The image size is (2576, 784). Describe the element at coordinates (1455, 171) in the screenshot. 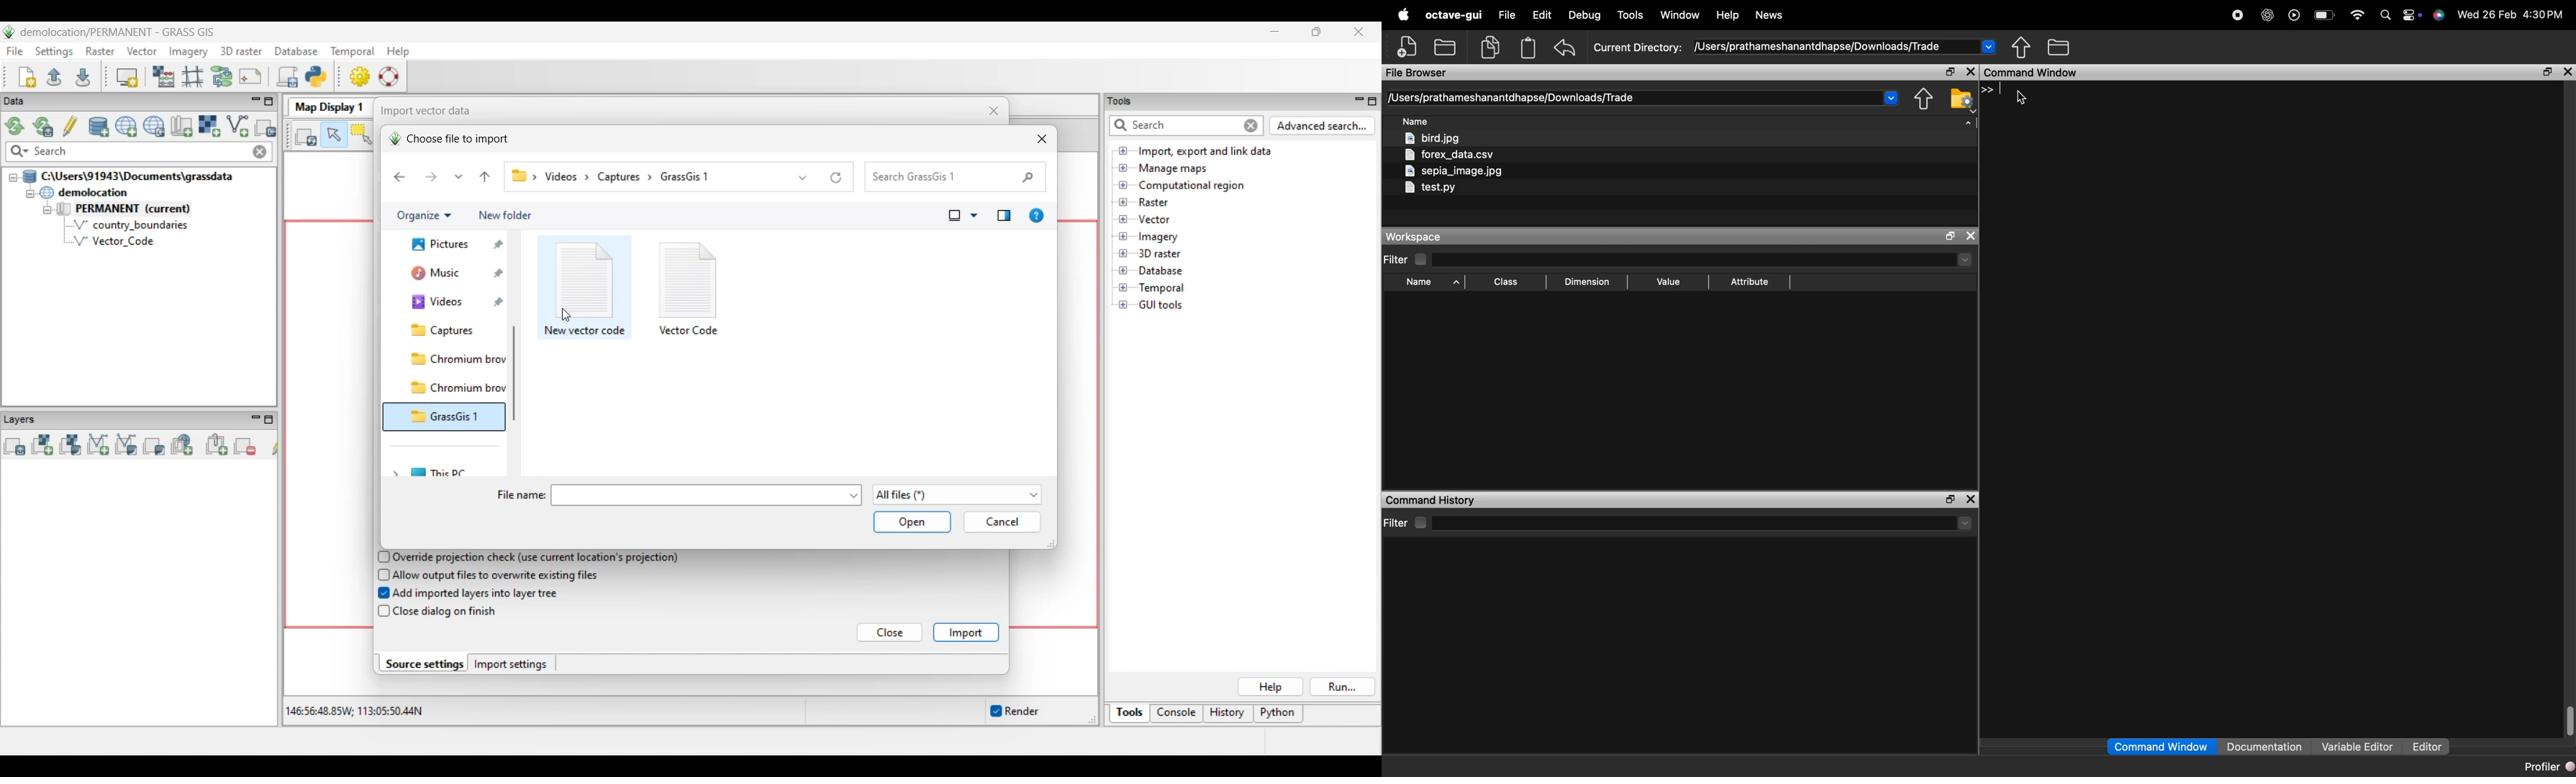

I see ` sepia_image.jpg` at that location.